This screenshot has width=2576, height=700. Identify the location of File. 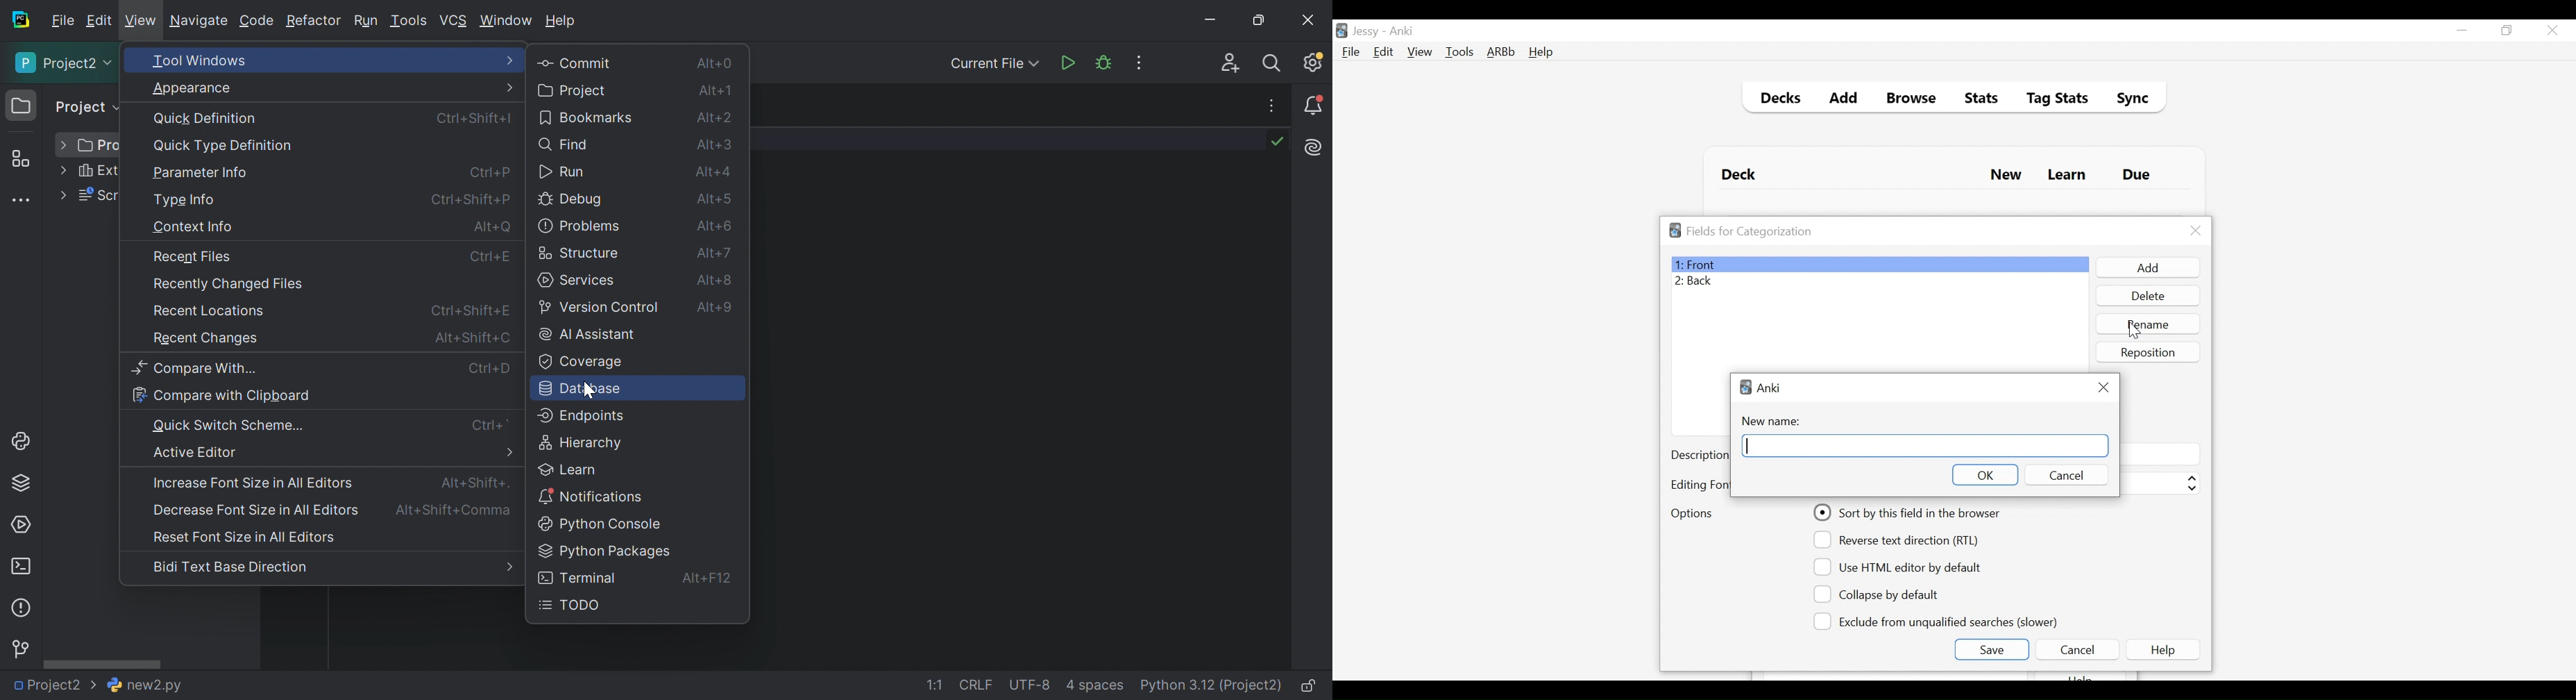
(1351, 53).